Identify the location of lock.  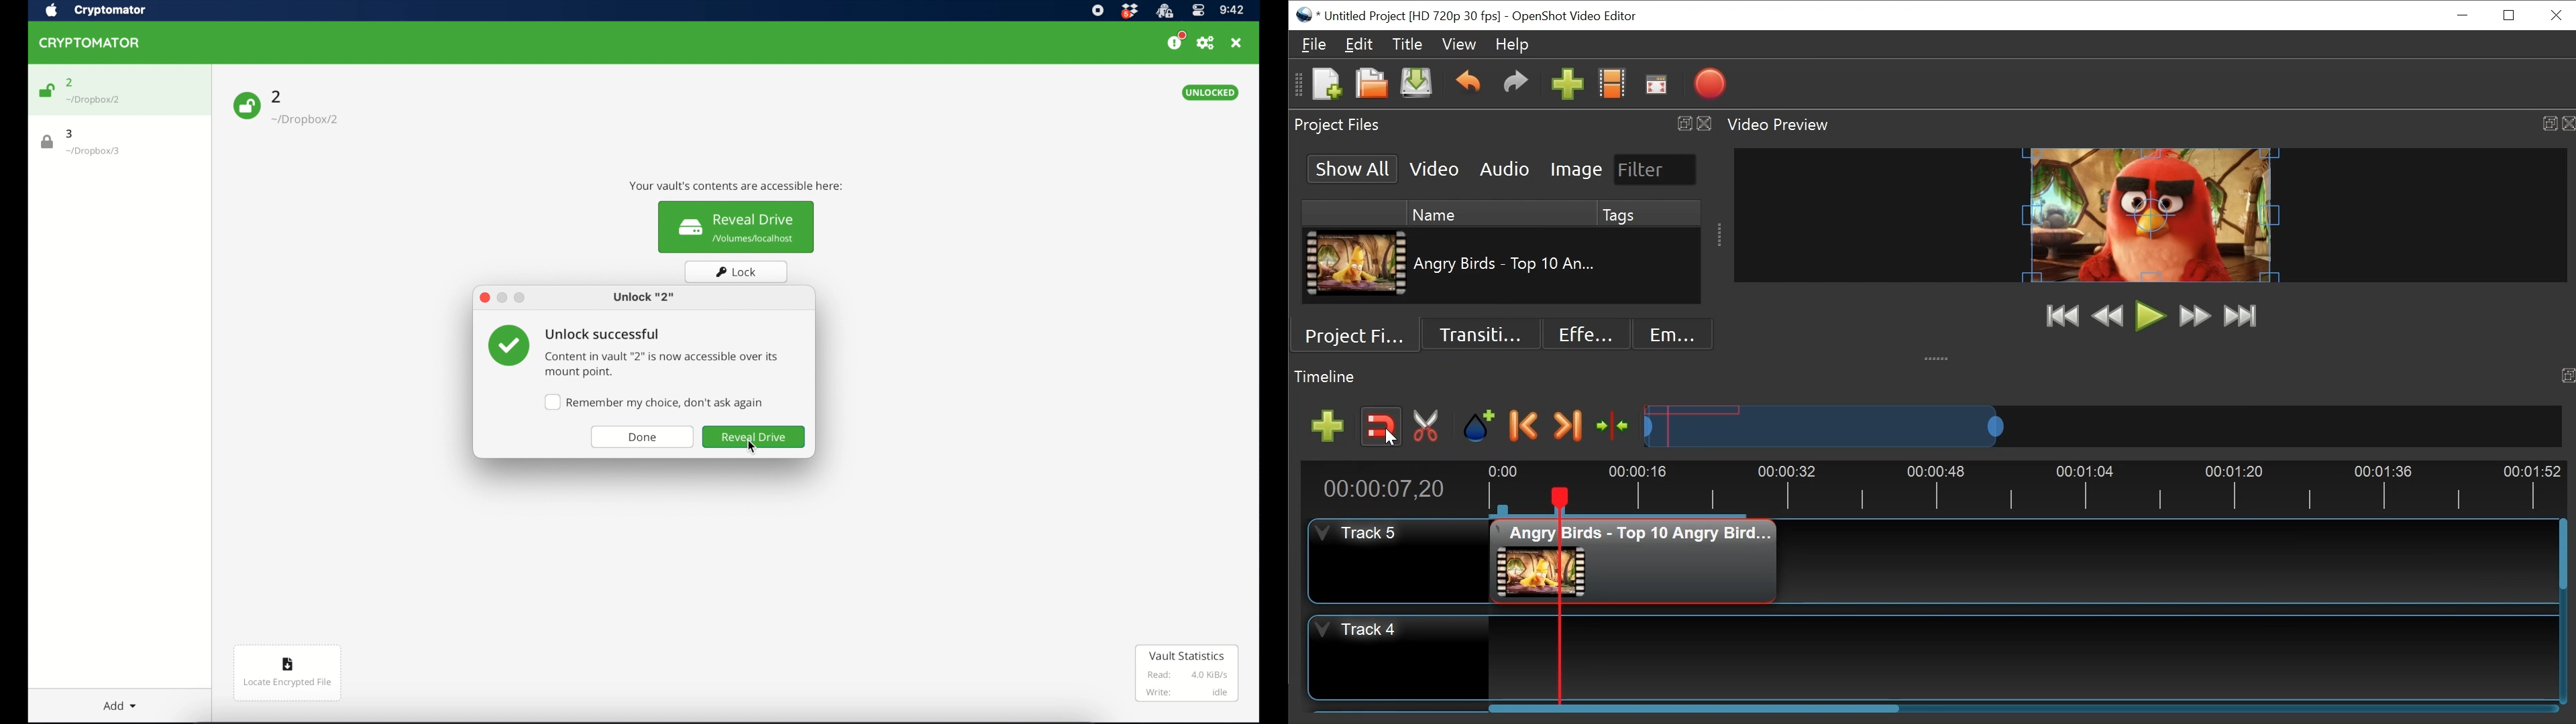
(737, 272).